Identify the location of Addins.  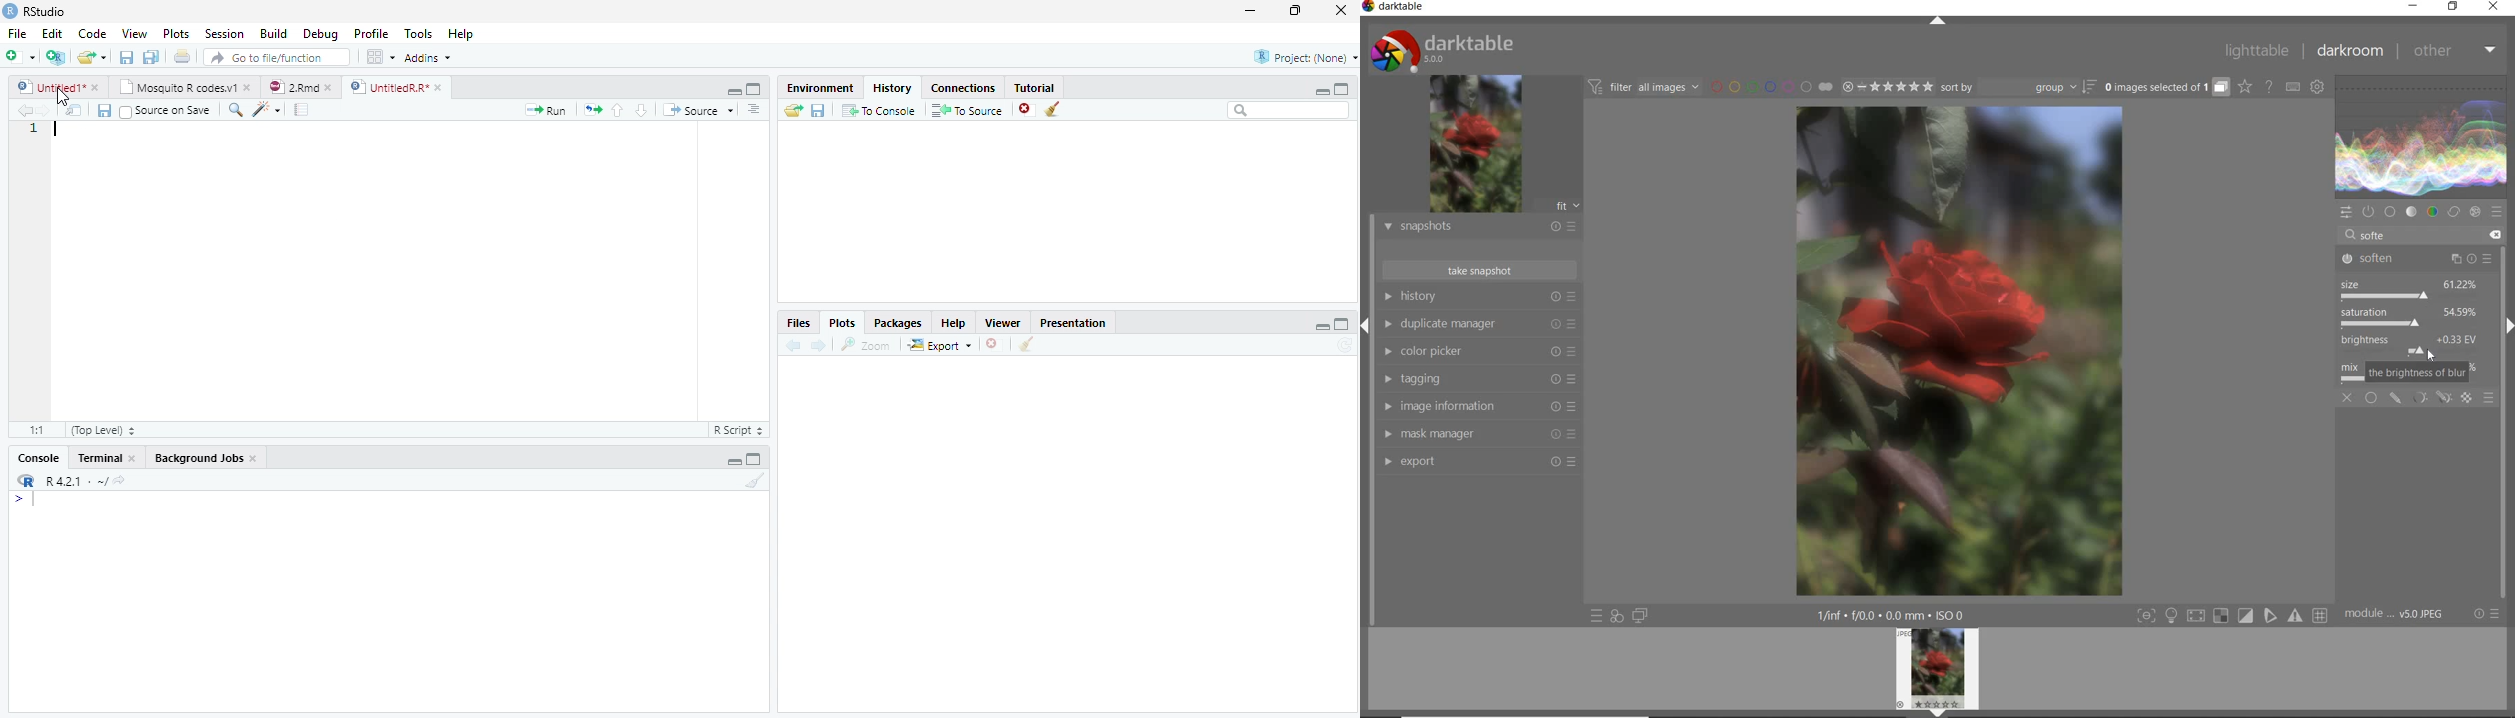
(430, 58).